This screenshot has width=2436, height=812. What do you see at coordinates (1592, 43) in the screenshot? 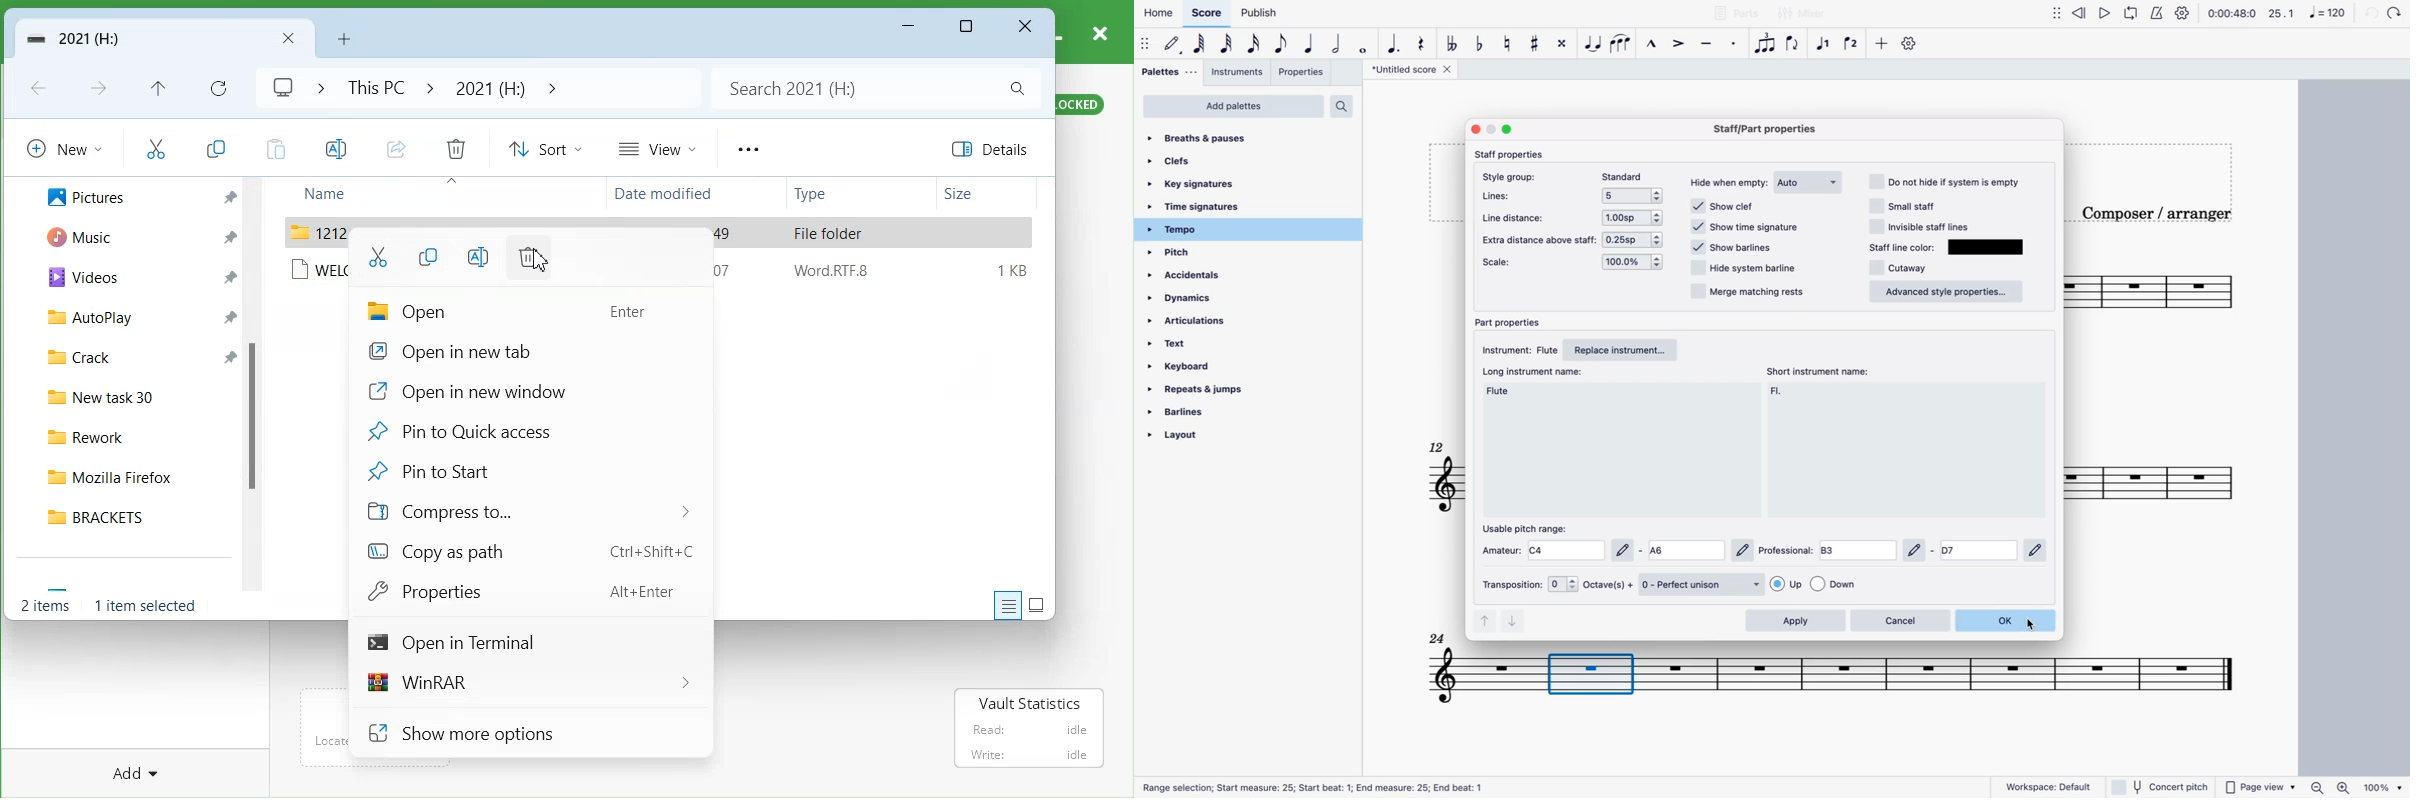
I see `tie` at bounding box center [1592, 43].